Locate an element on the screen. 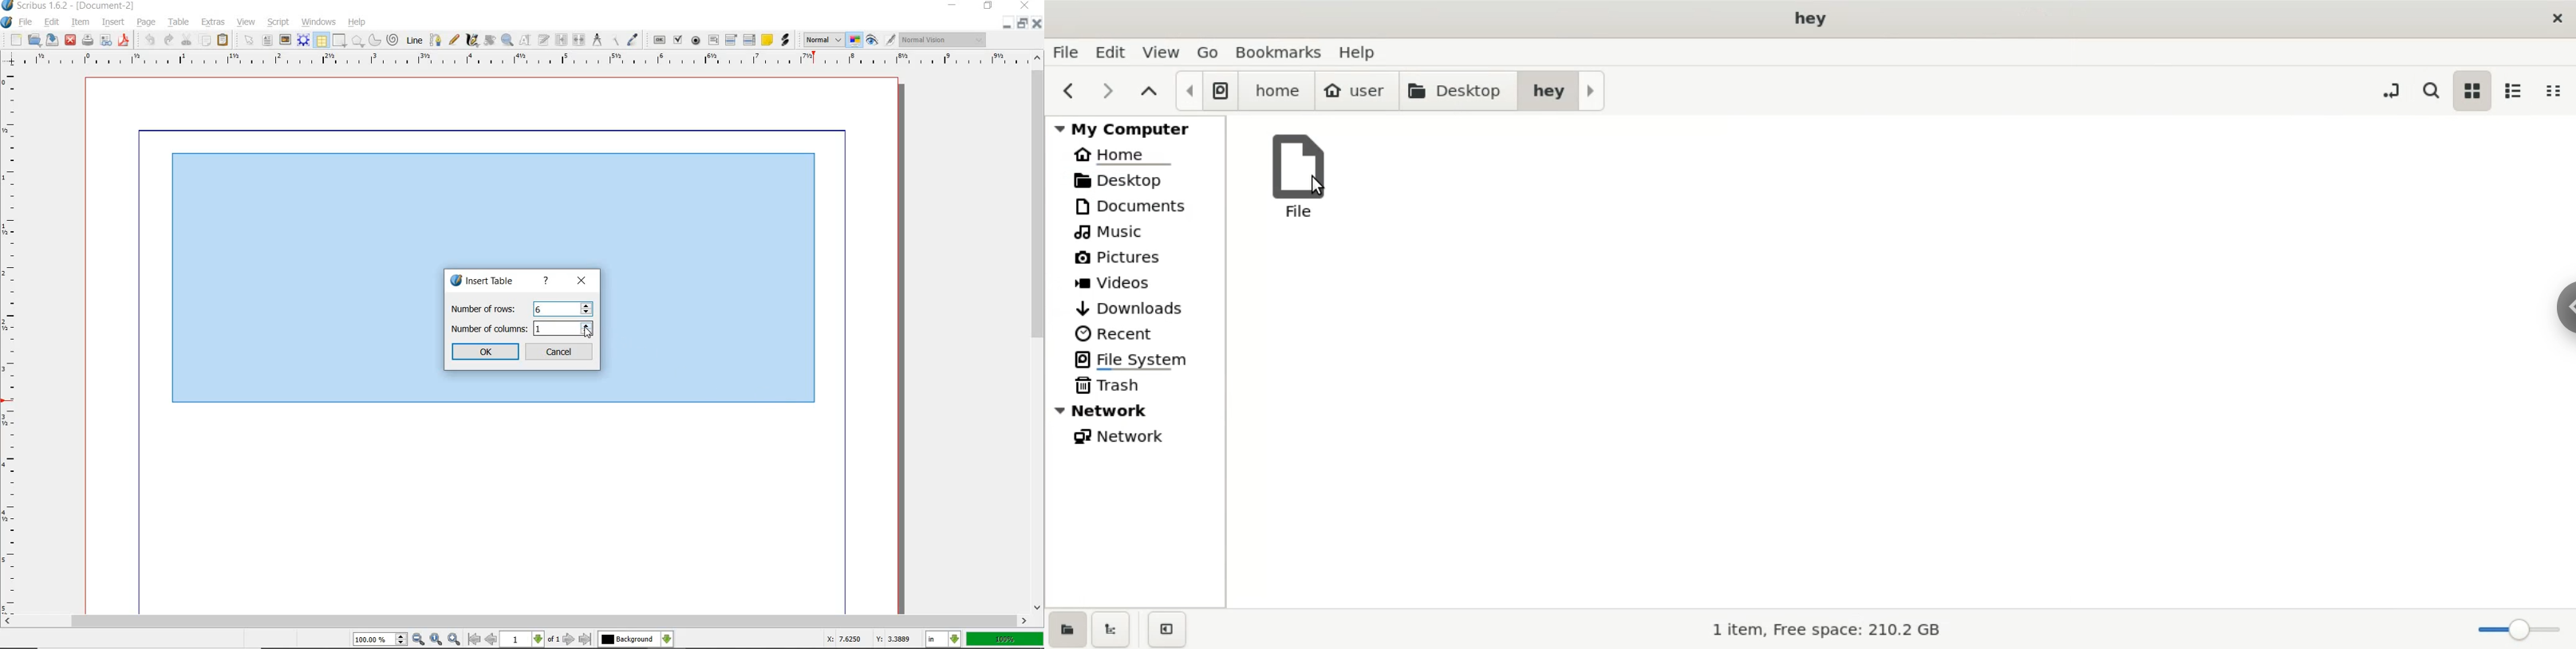 This screenshot has height=672, width=2576. redo is located at coordinates (167, 39).